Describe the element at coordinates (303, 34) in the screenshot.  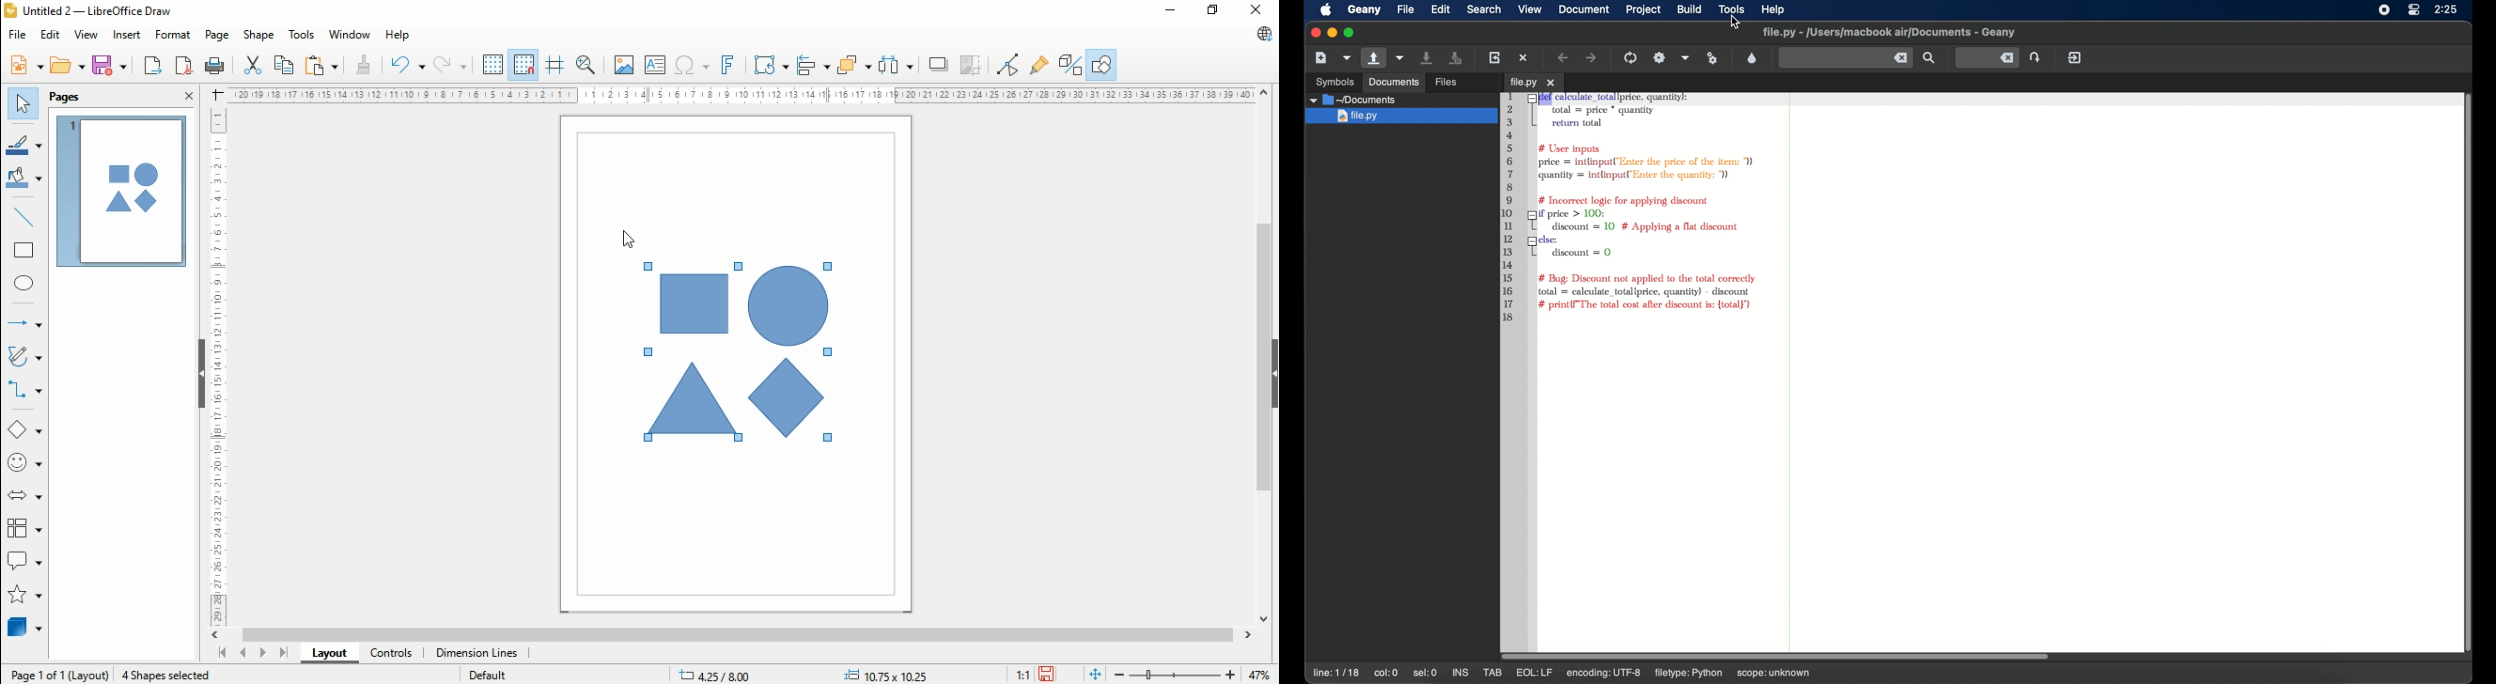
I see `tools` at that location.